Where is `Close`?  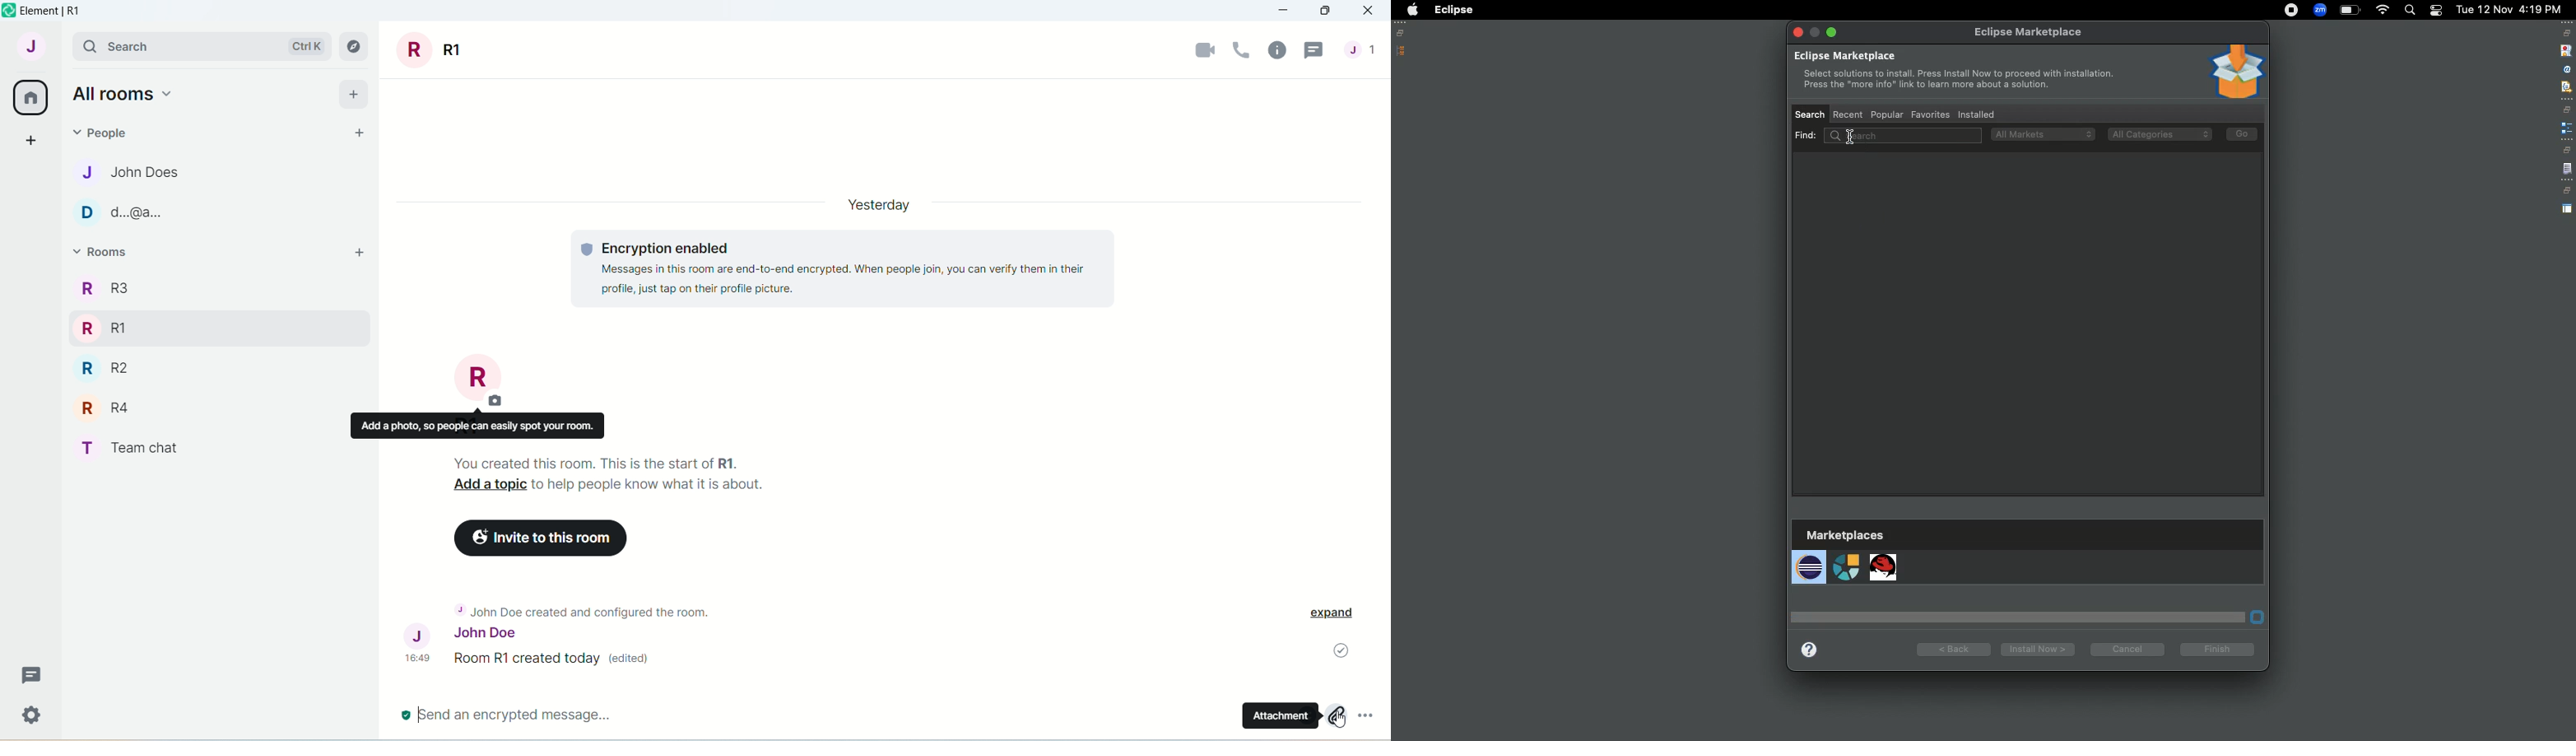
Close is located at coordinates (1797, 33).